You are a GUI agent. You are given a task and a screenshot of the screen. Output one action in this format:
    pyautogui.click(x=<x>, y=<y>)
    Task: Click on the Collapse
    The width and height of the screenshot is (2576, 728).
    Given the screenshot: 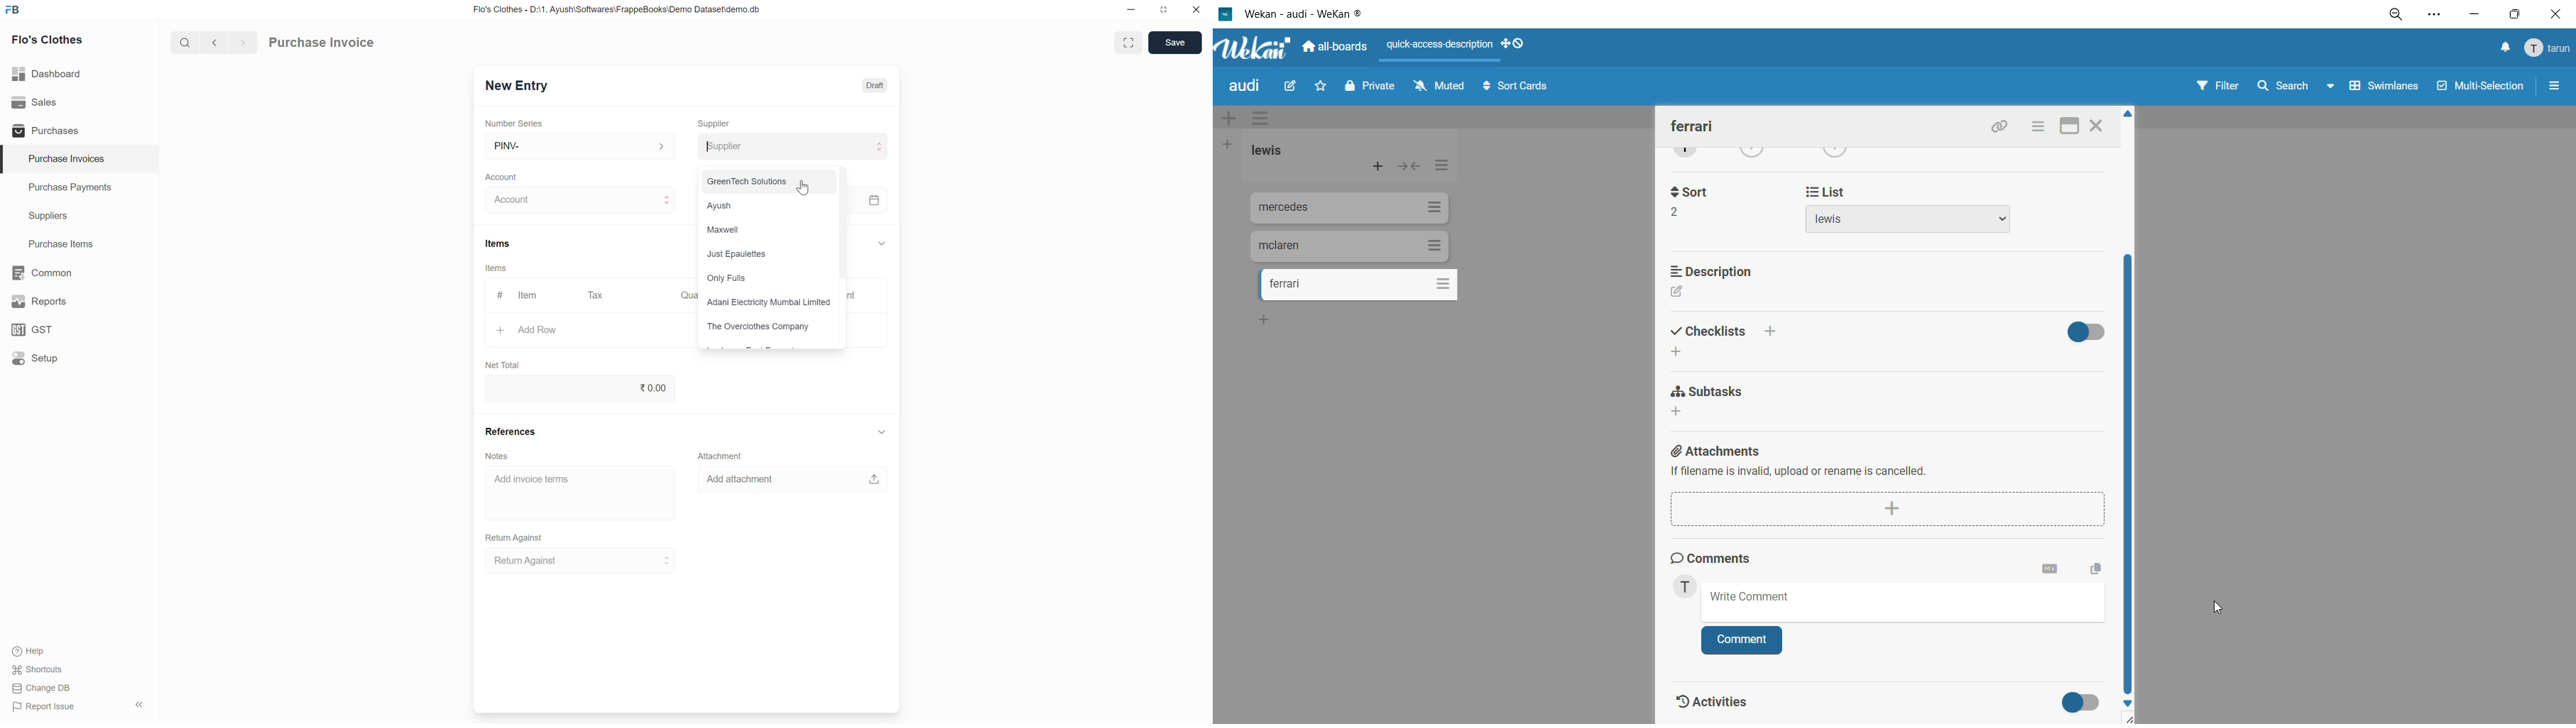 What is the action you would take?
    pyautogui.click(x=883, y=243)
    